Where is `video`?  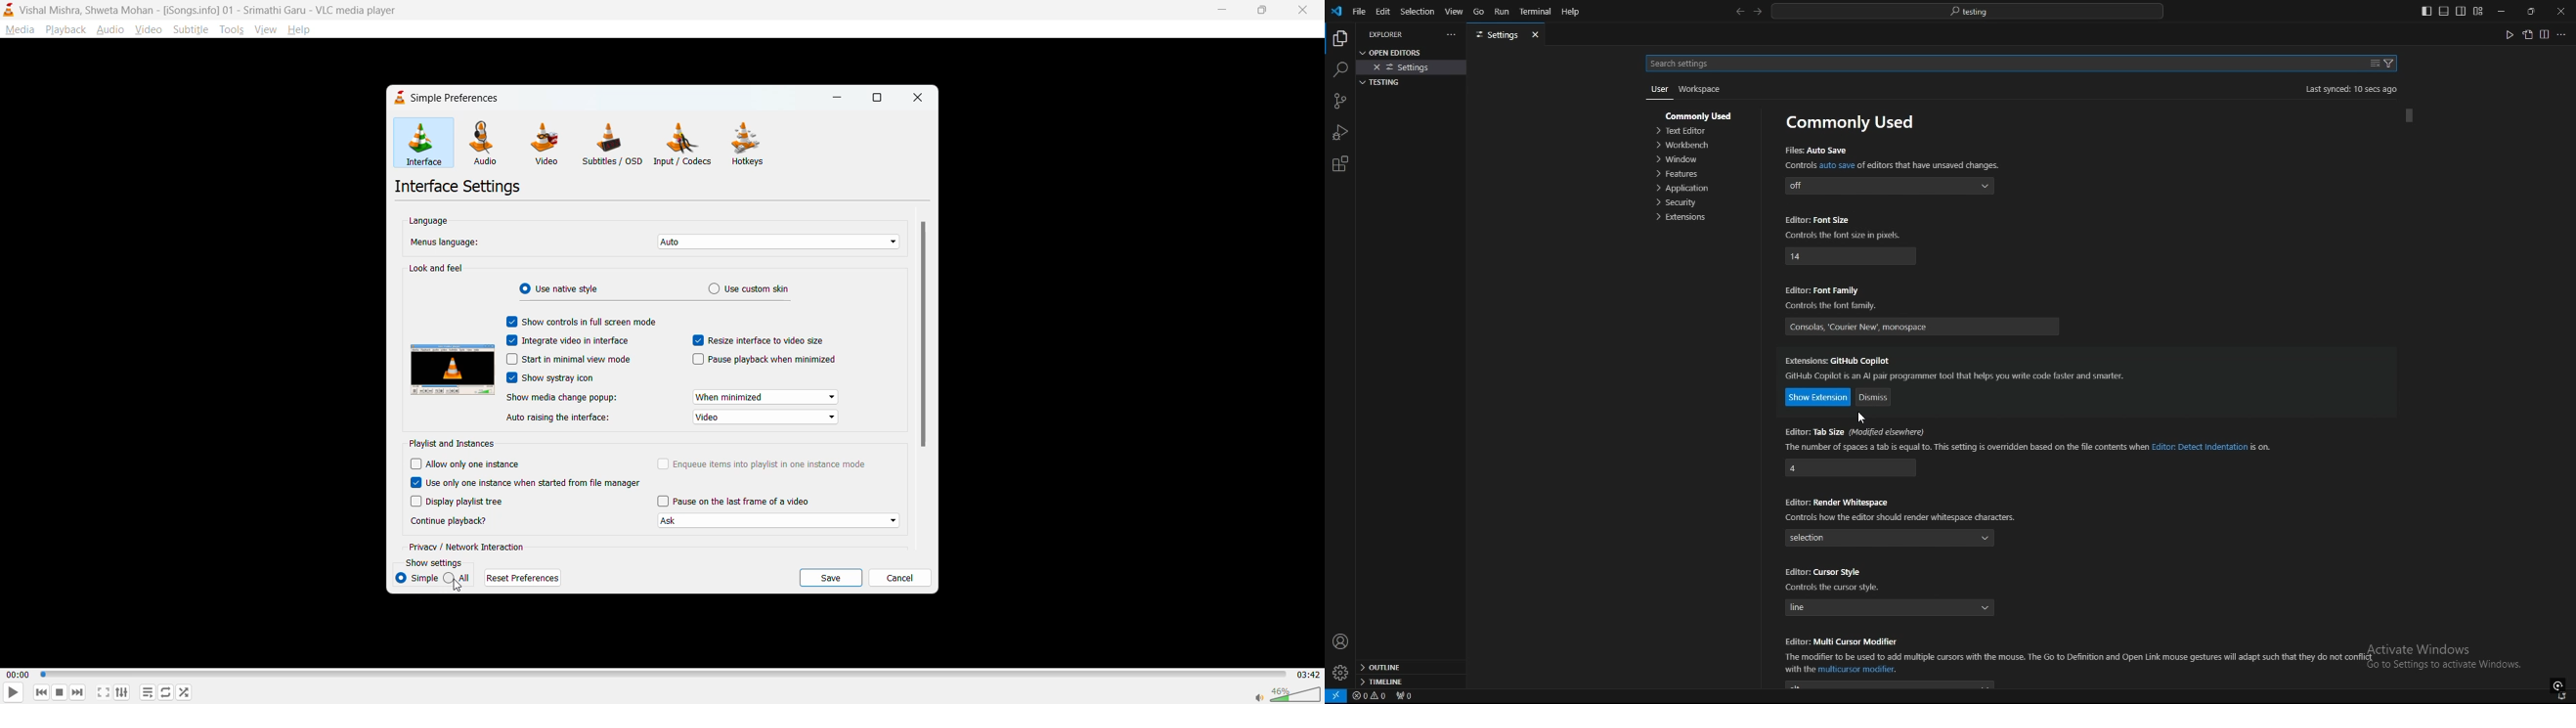
video is located at coordinates (549, 144).